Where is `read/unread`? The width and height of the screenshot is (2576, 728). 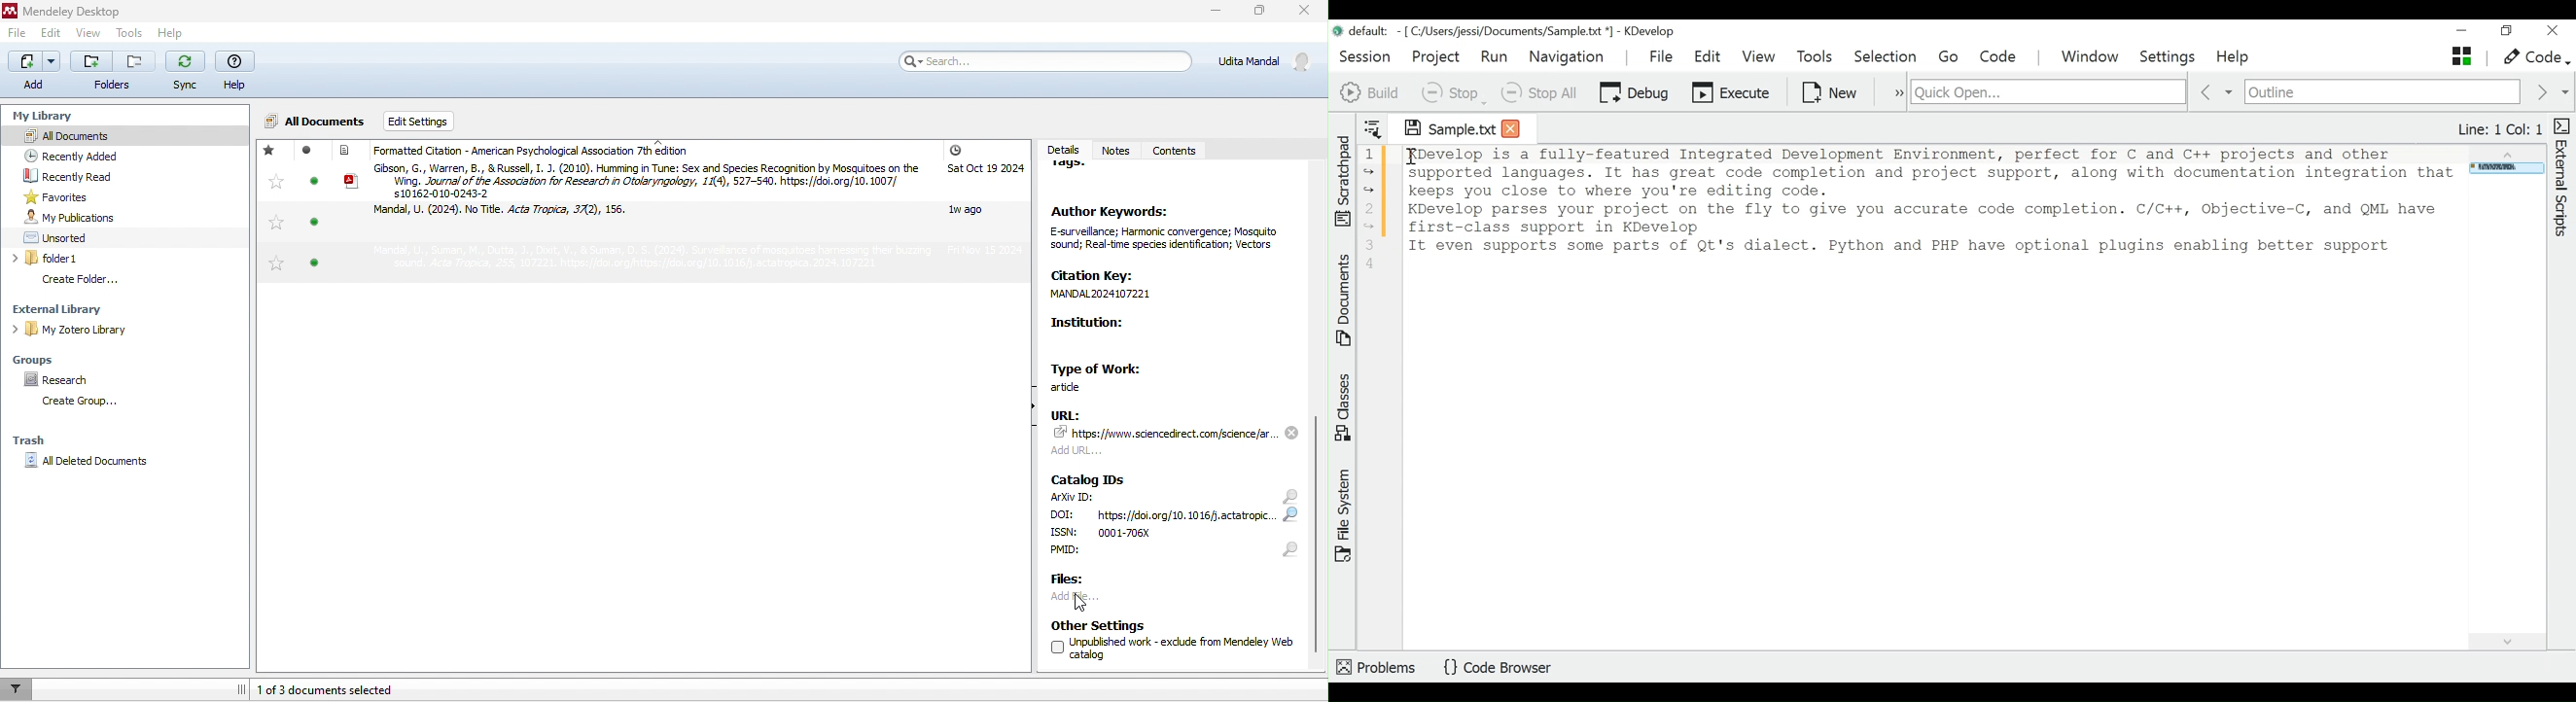
read/unread is located at coordinates (310, 213).